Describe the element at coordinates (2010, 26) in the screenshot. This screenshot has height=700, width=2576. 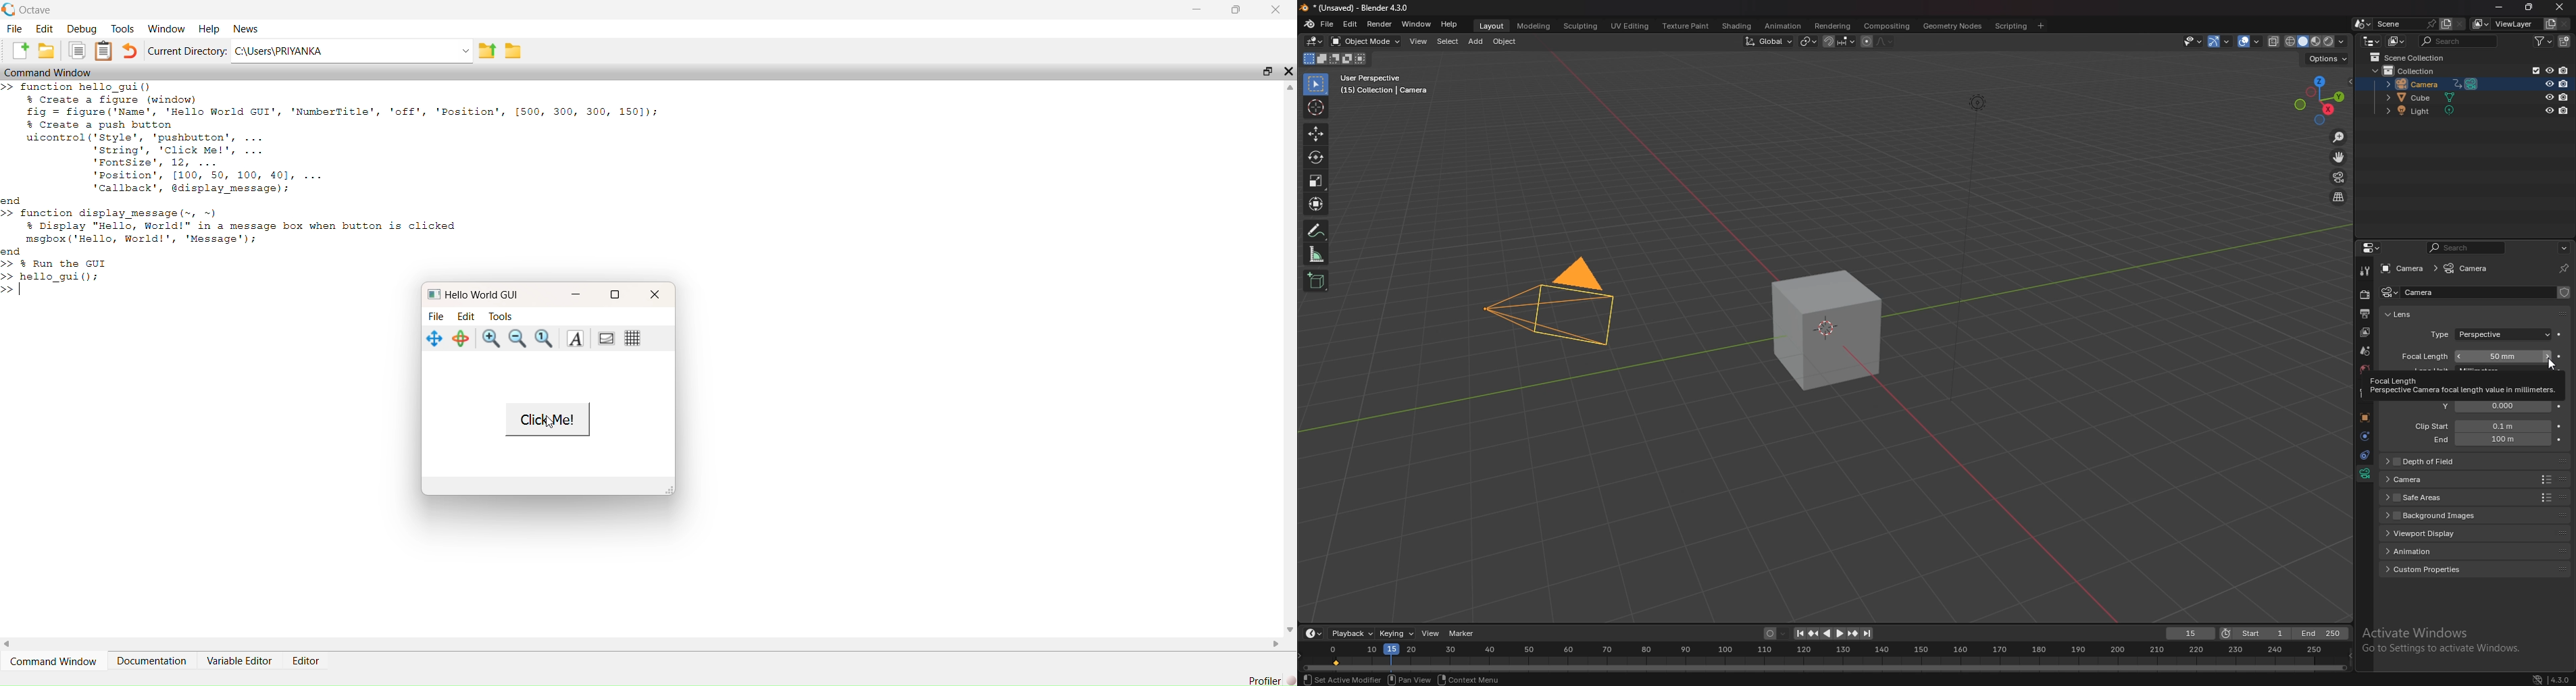
I see `scripting` at that location.